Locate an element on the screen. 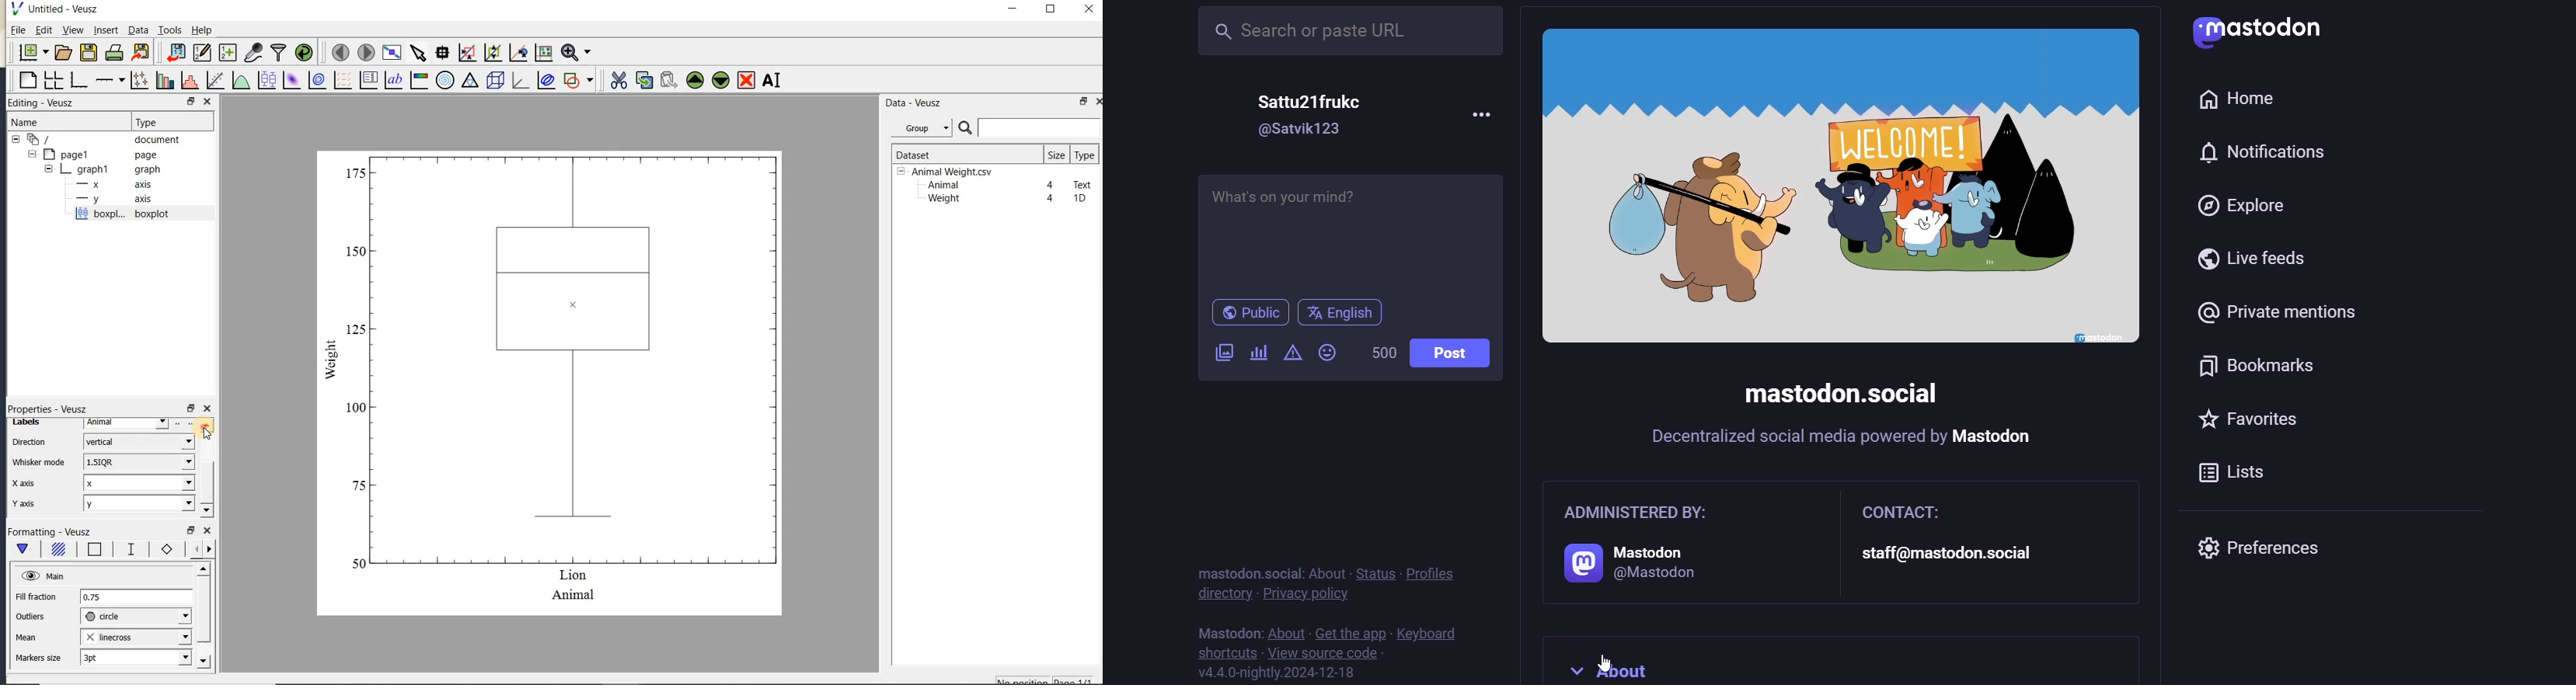  keyboard is located at coordinates (1431, 633).